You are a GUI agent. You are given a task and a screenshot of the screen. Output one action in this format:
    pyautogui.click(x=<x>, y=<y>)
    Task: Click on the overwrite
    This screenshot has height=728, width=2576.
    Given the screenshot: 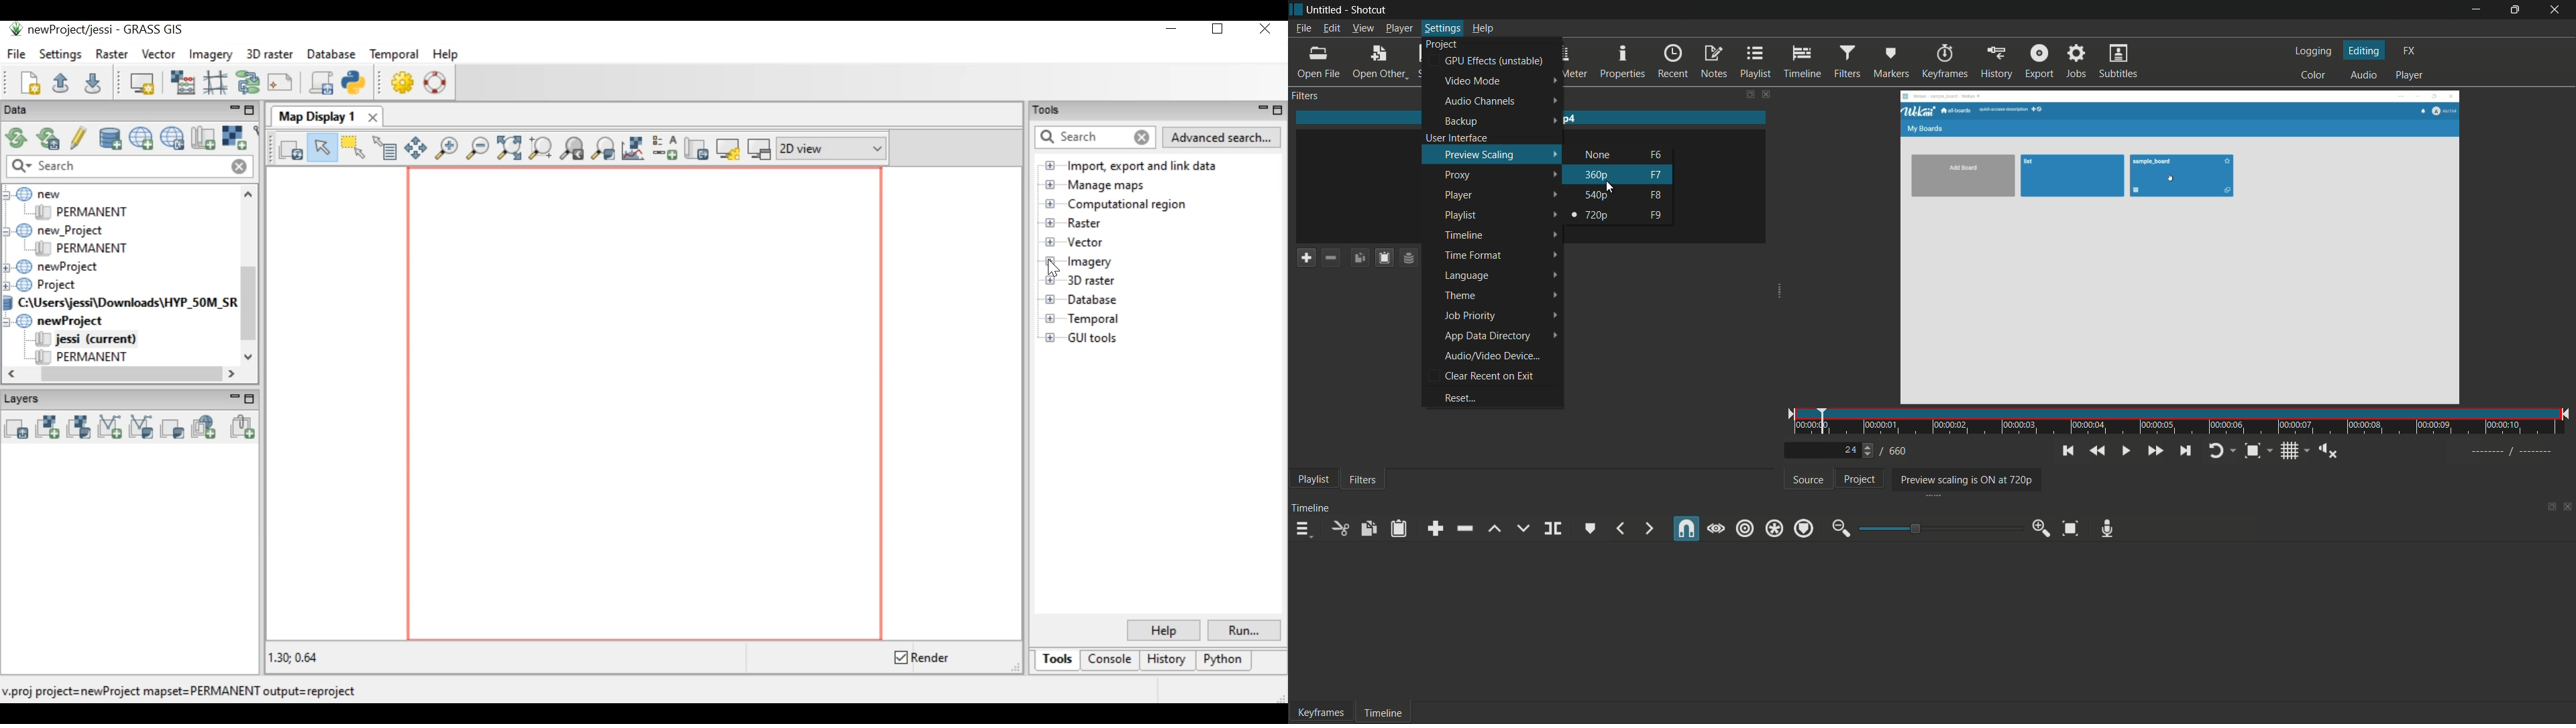 What is the action you would take?
    pyautogui.click(x=1520, y=528)
    